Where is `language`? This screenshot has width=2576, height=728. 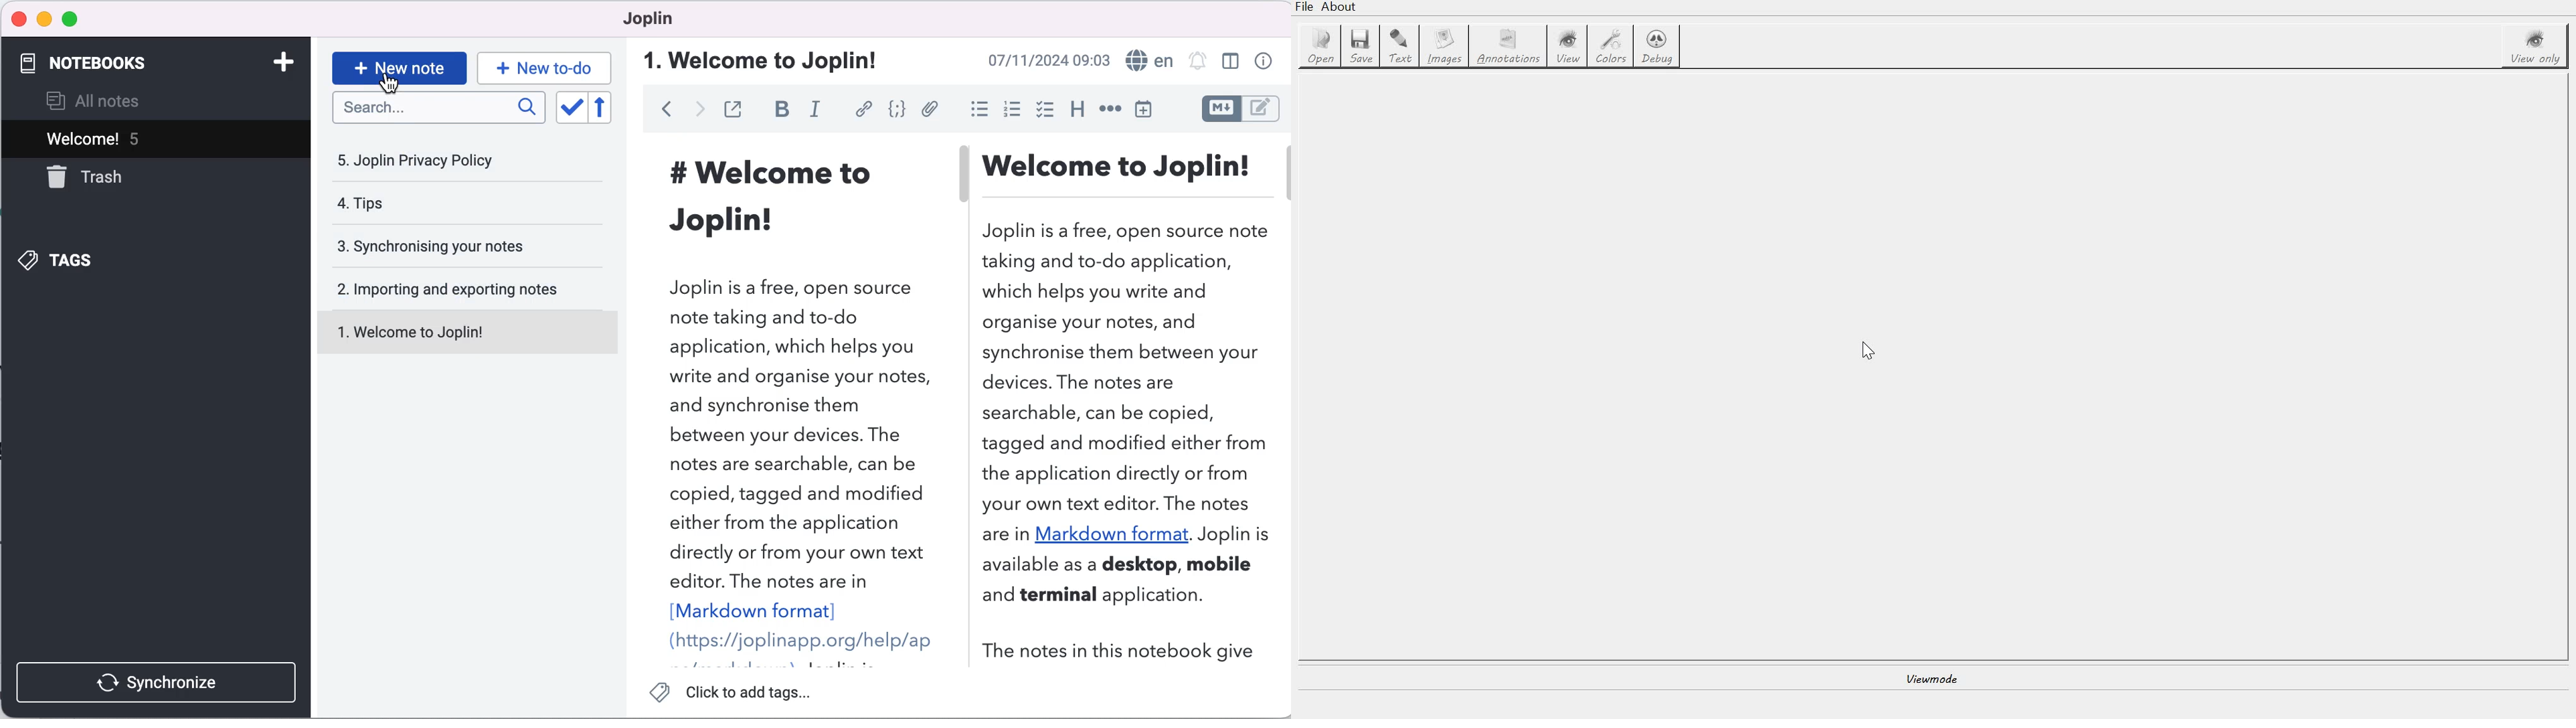 language is located at coordinates (1149, 61).